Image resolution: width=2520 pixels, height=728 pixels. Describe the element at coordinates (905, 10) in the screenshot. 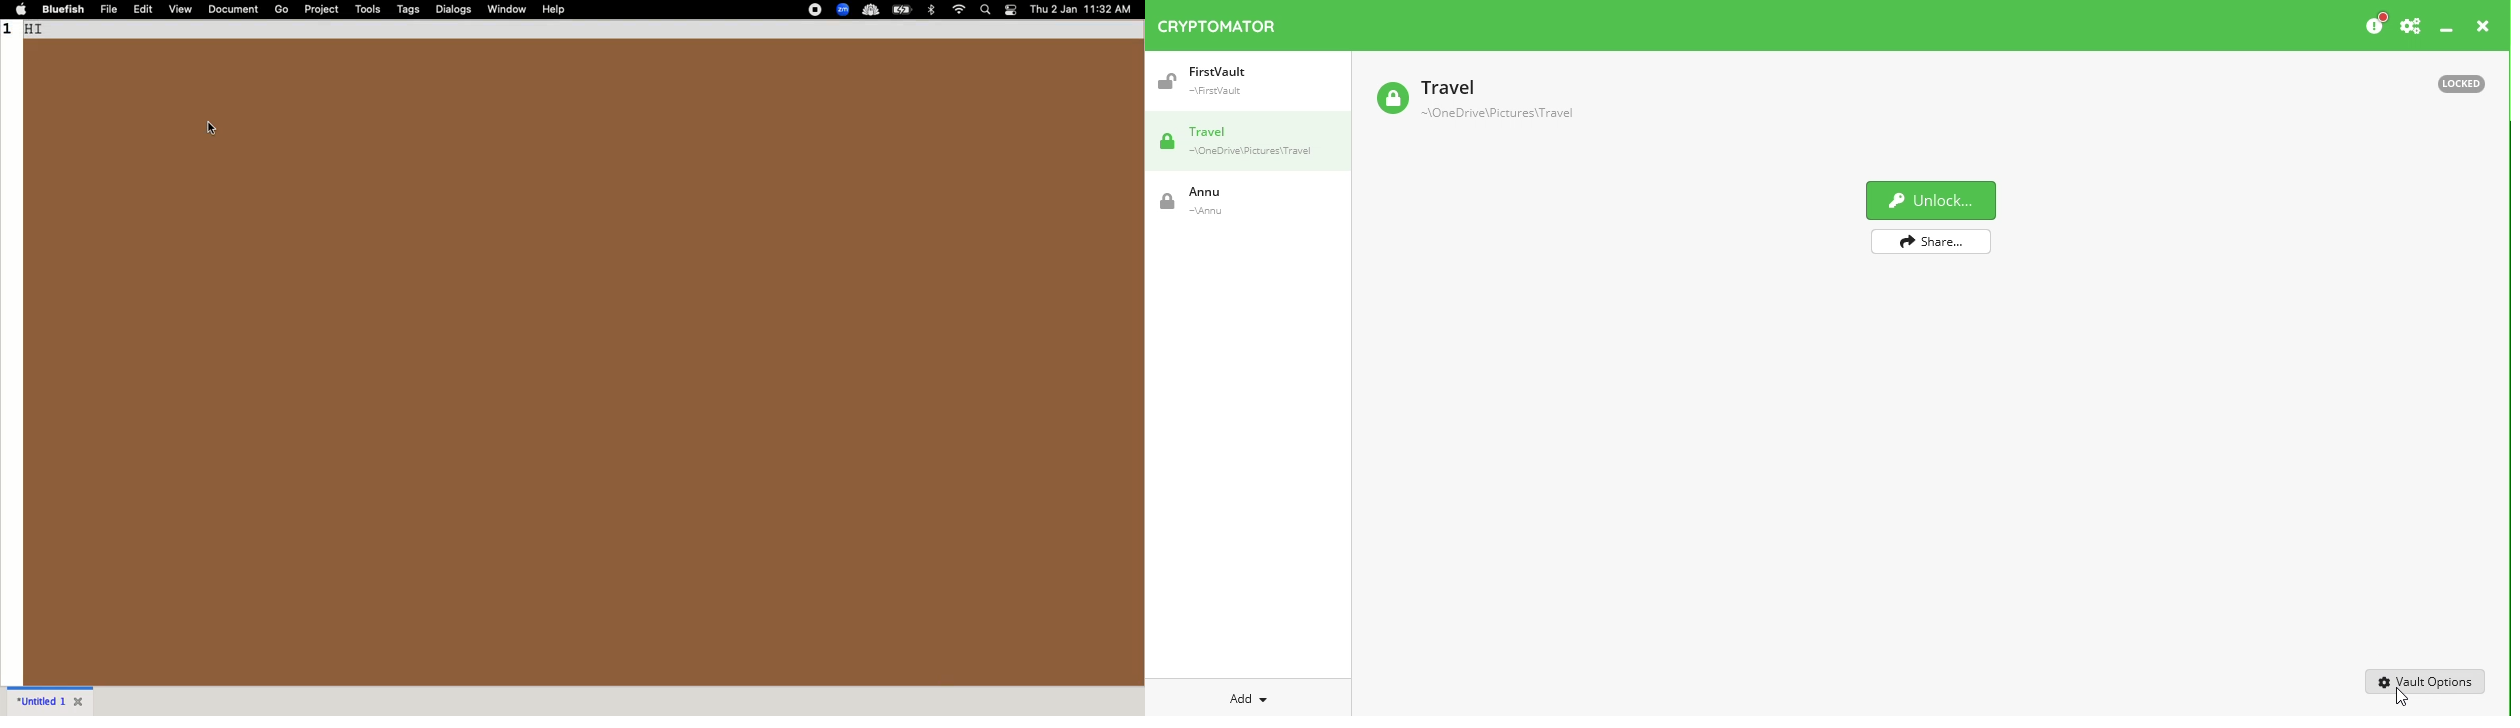

I see `charge` at that location.